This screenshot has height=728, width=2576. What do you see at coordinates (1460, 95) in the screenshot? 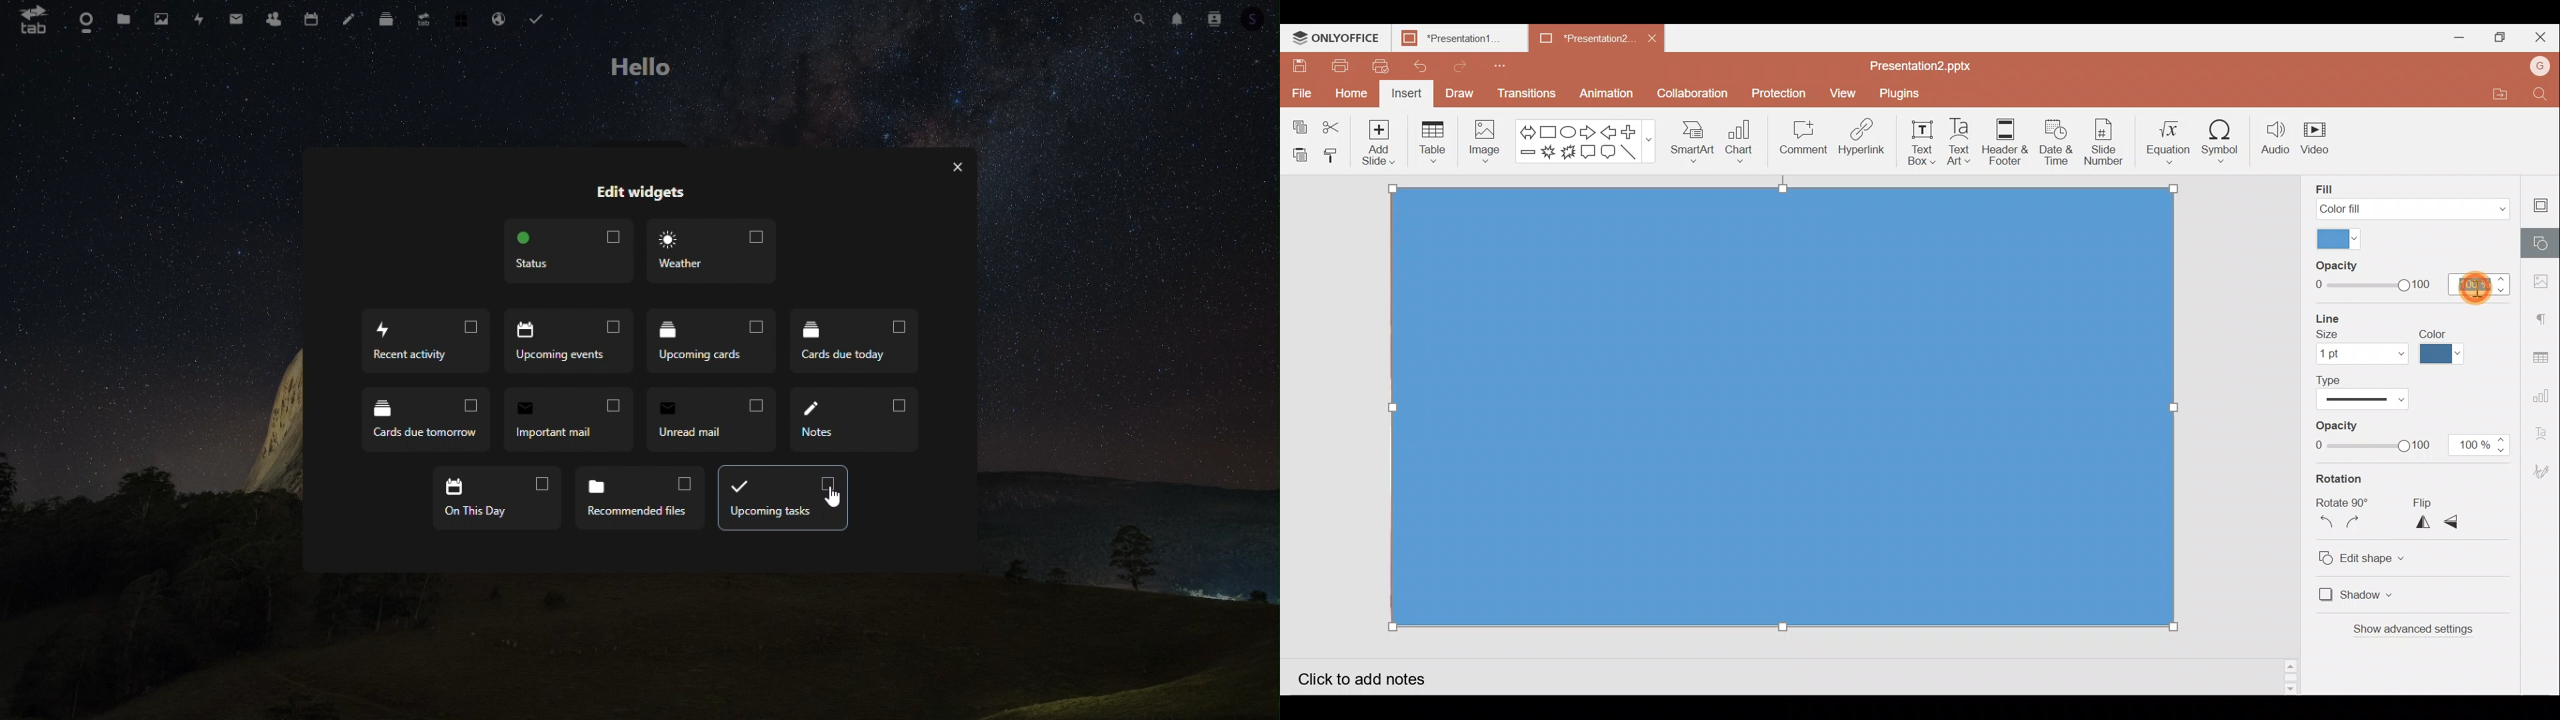
I see `Draw` at bounding box center [1460, 95].